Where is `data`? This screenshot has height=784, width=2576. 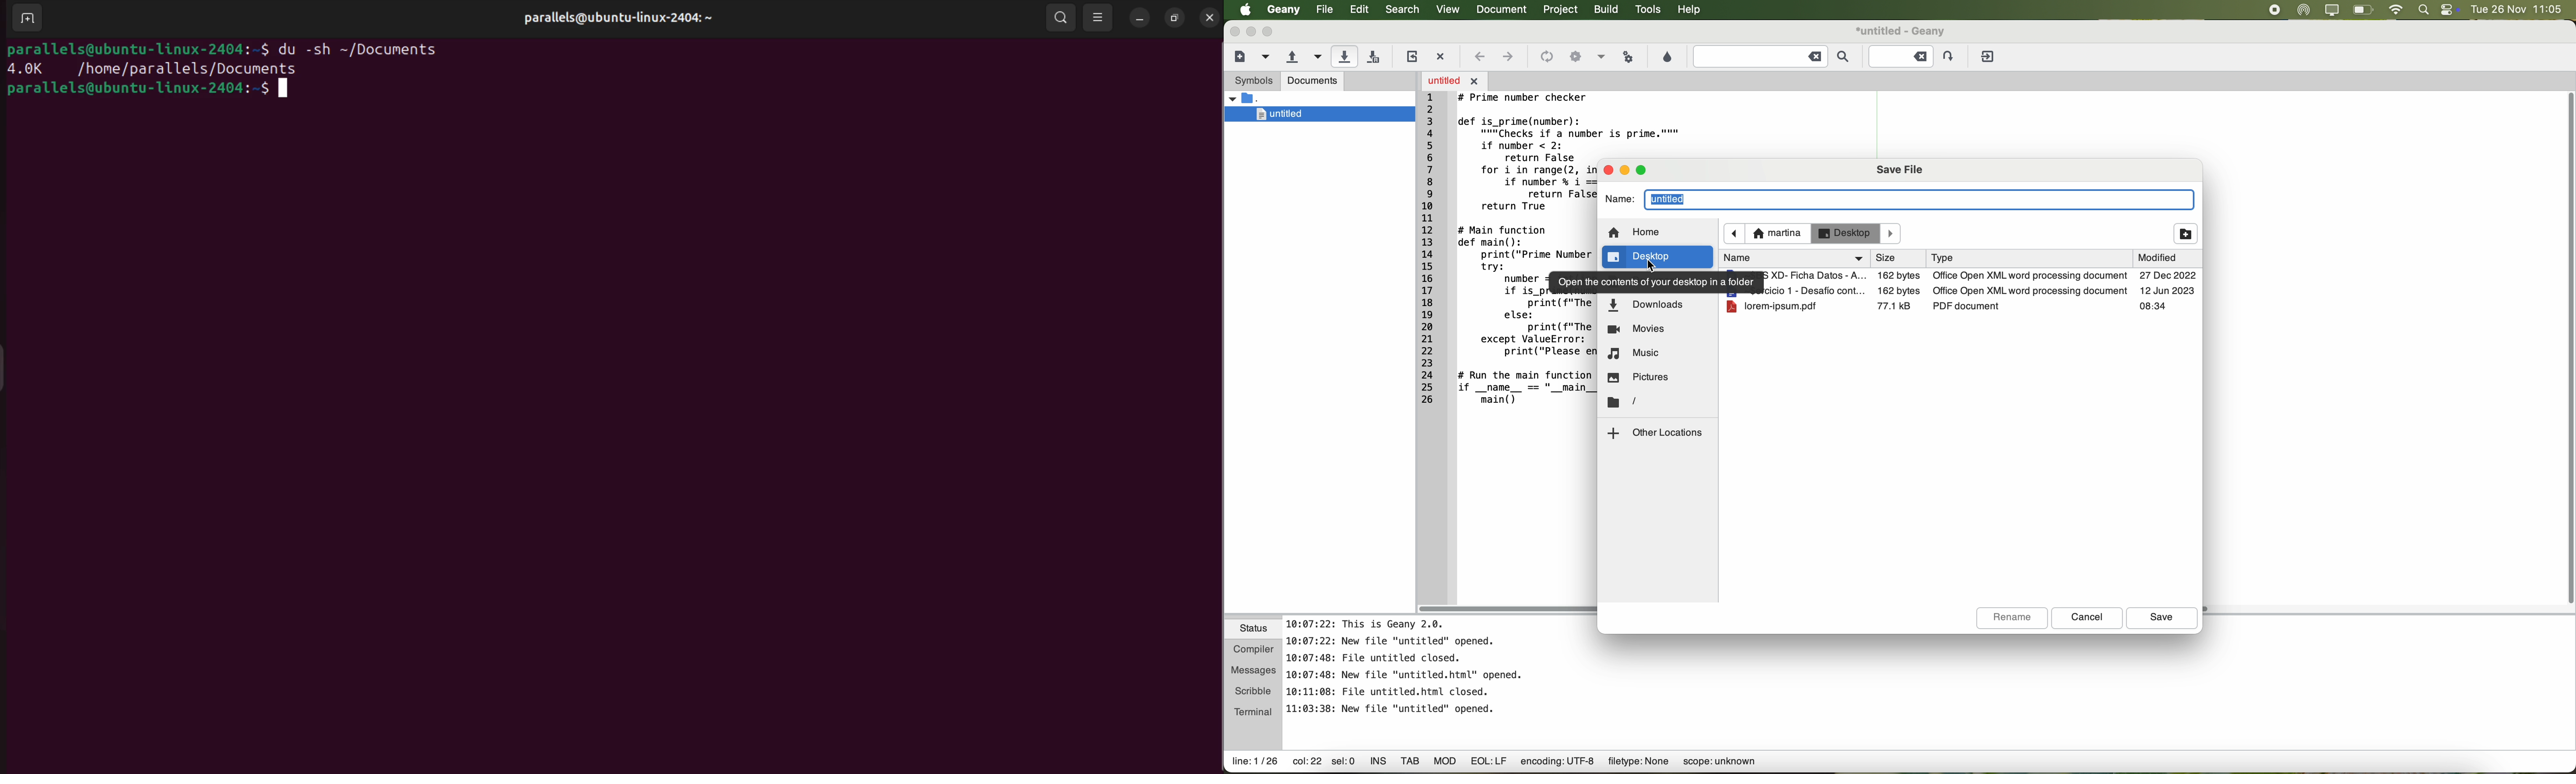
data is located at coordinates (1496, 764).